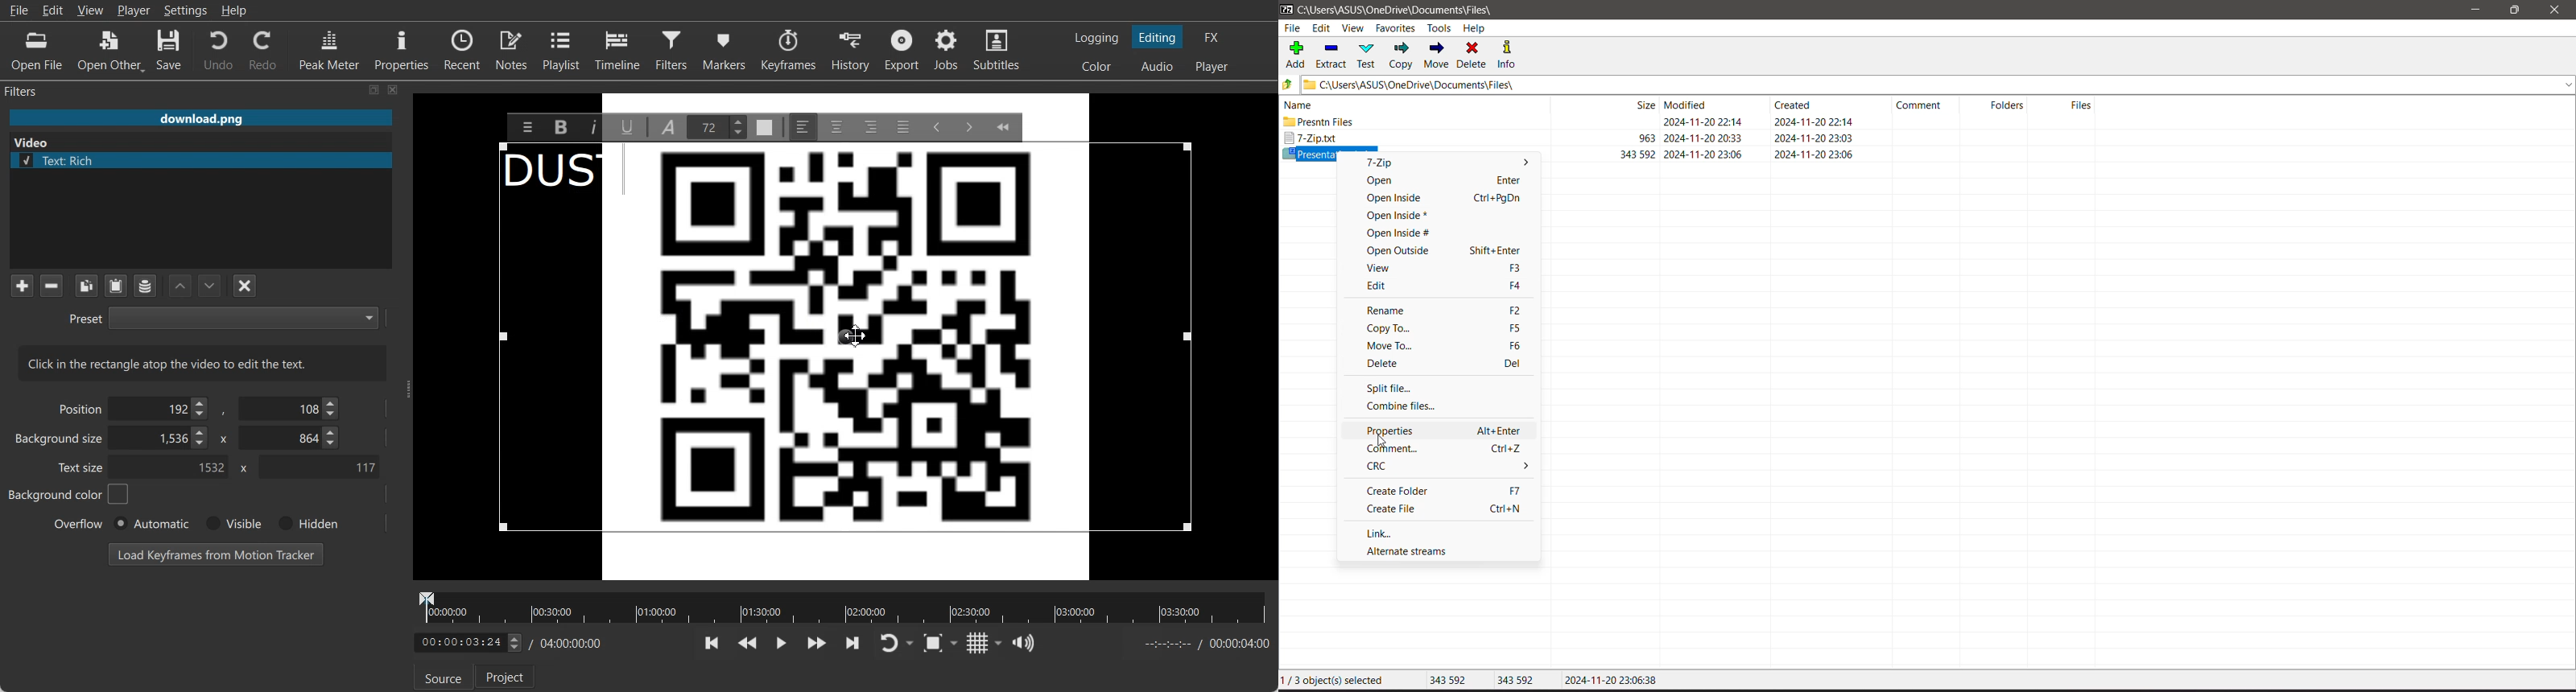  I want to click on Alternate streams, so click(1412, 551).